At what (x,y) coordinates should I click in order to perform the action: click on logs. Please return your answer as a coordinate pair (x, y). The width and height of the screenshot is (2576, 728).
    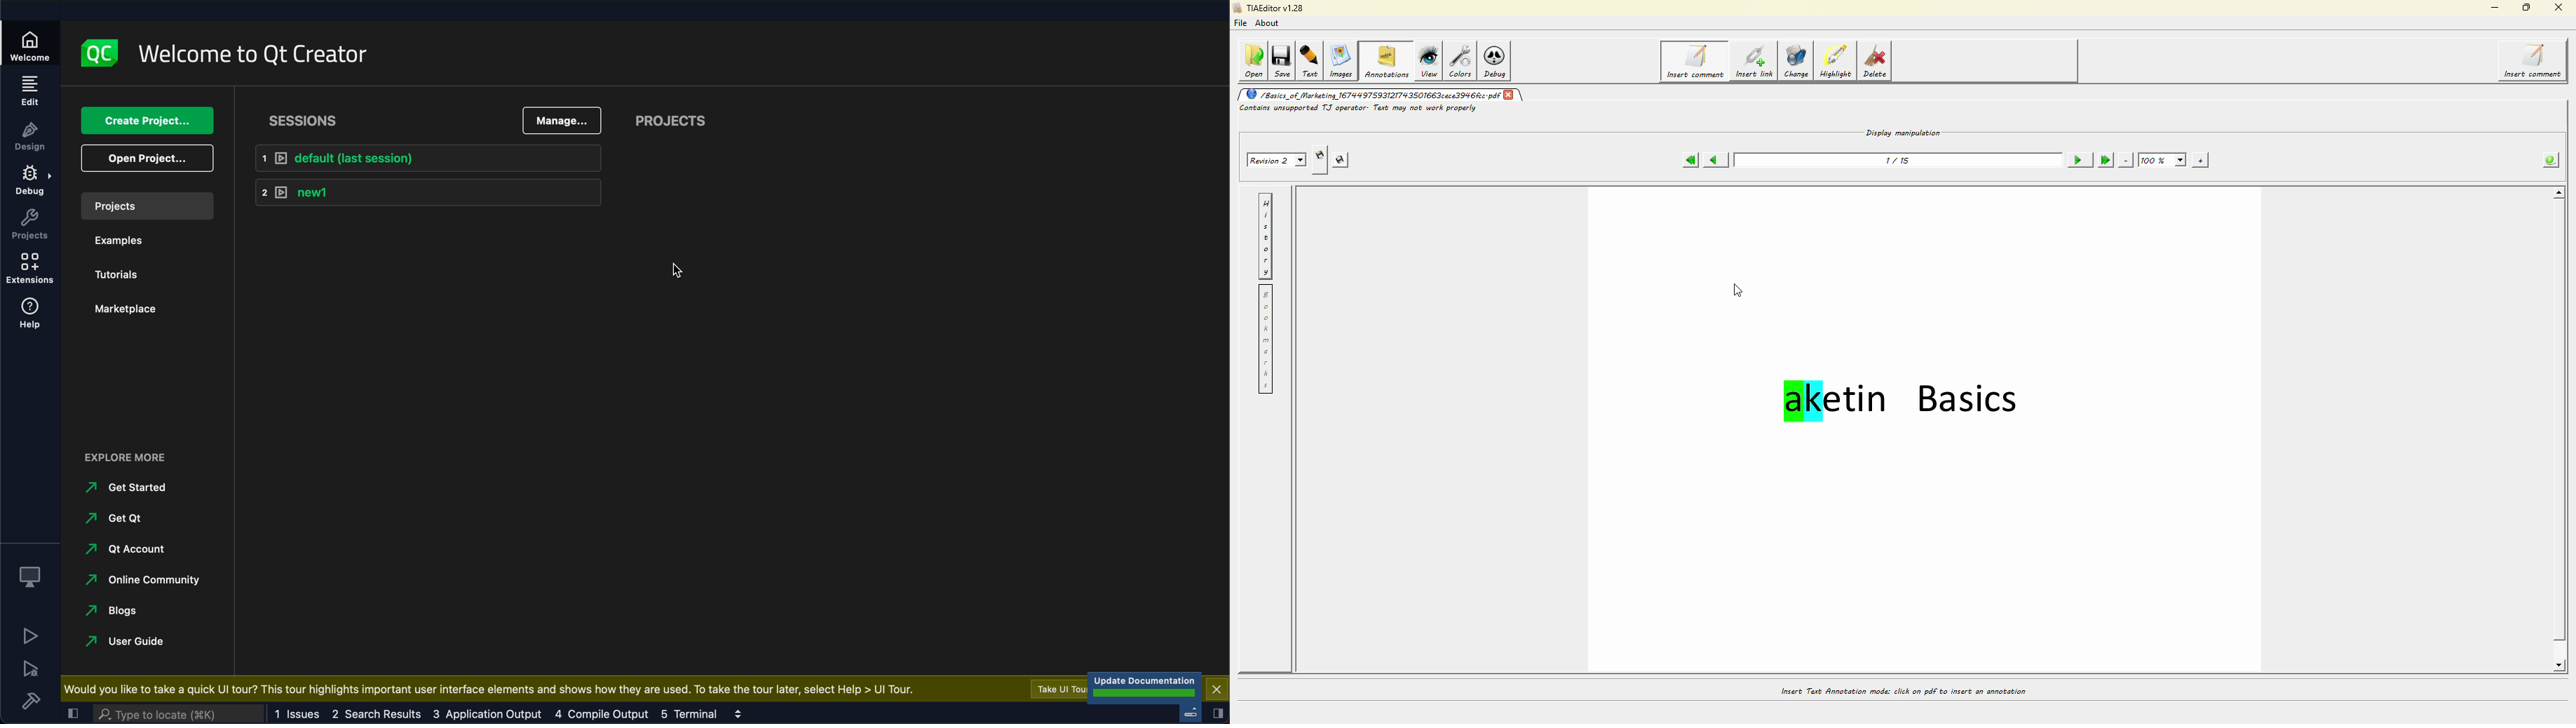
    Looking at the image, I should click on (498, 713).